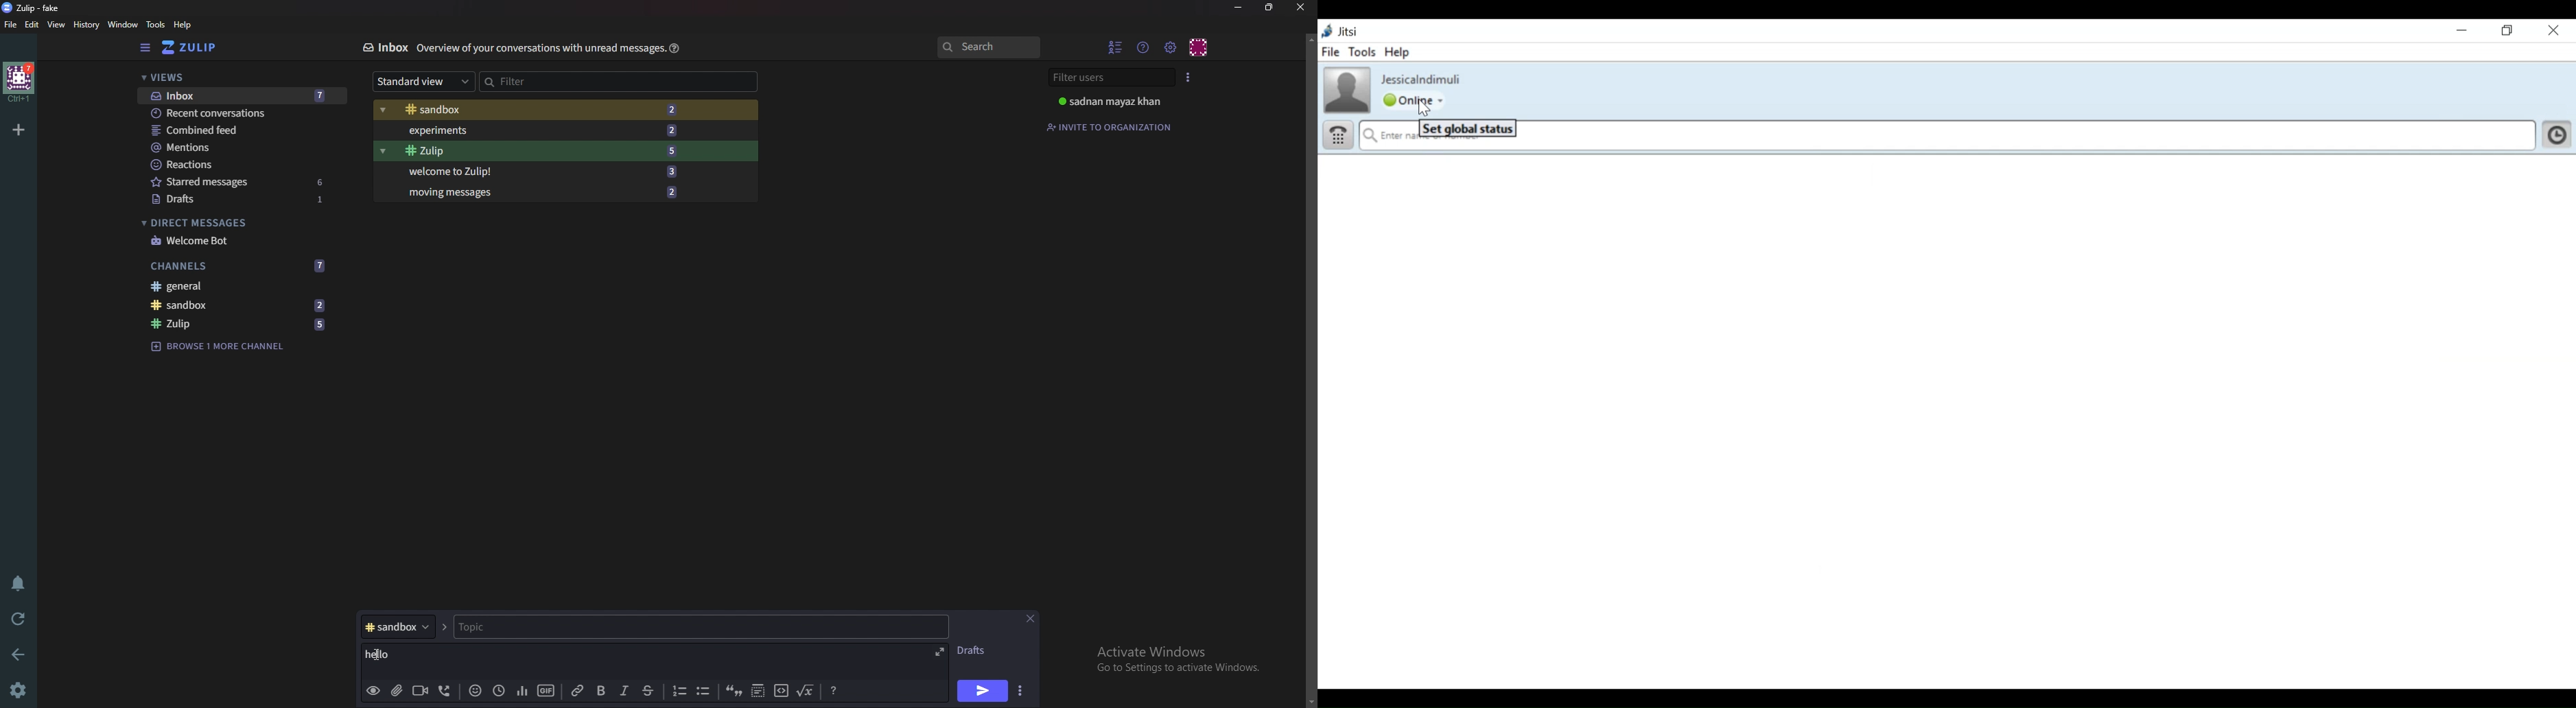 This screenshot has width=2576, height=728. I want to click on Profile Picture, so click(1346, 89).